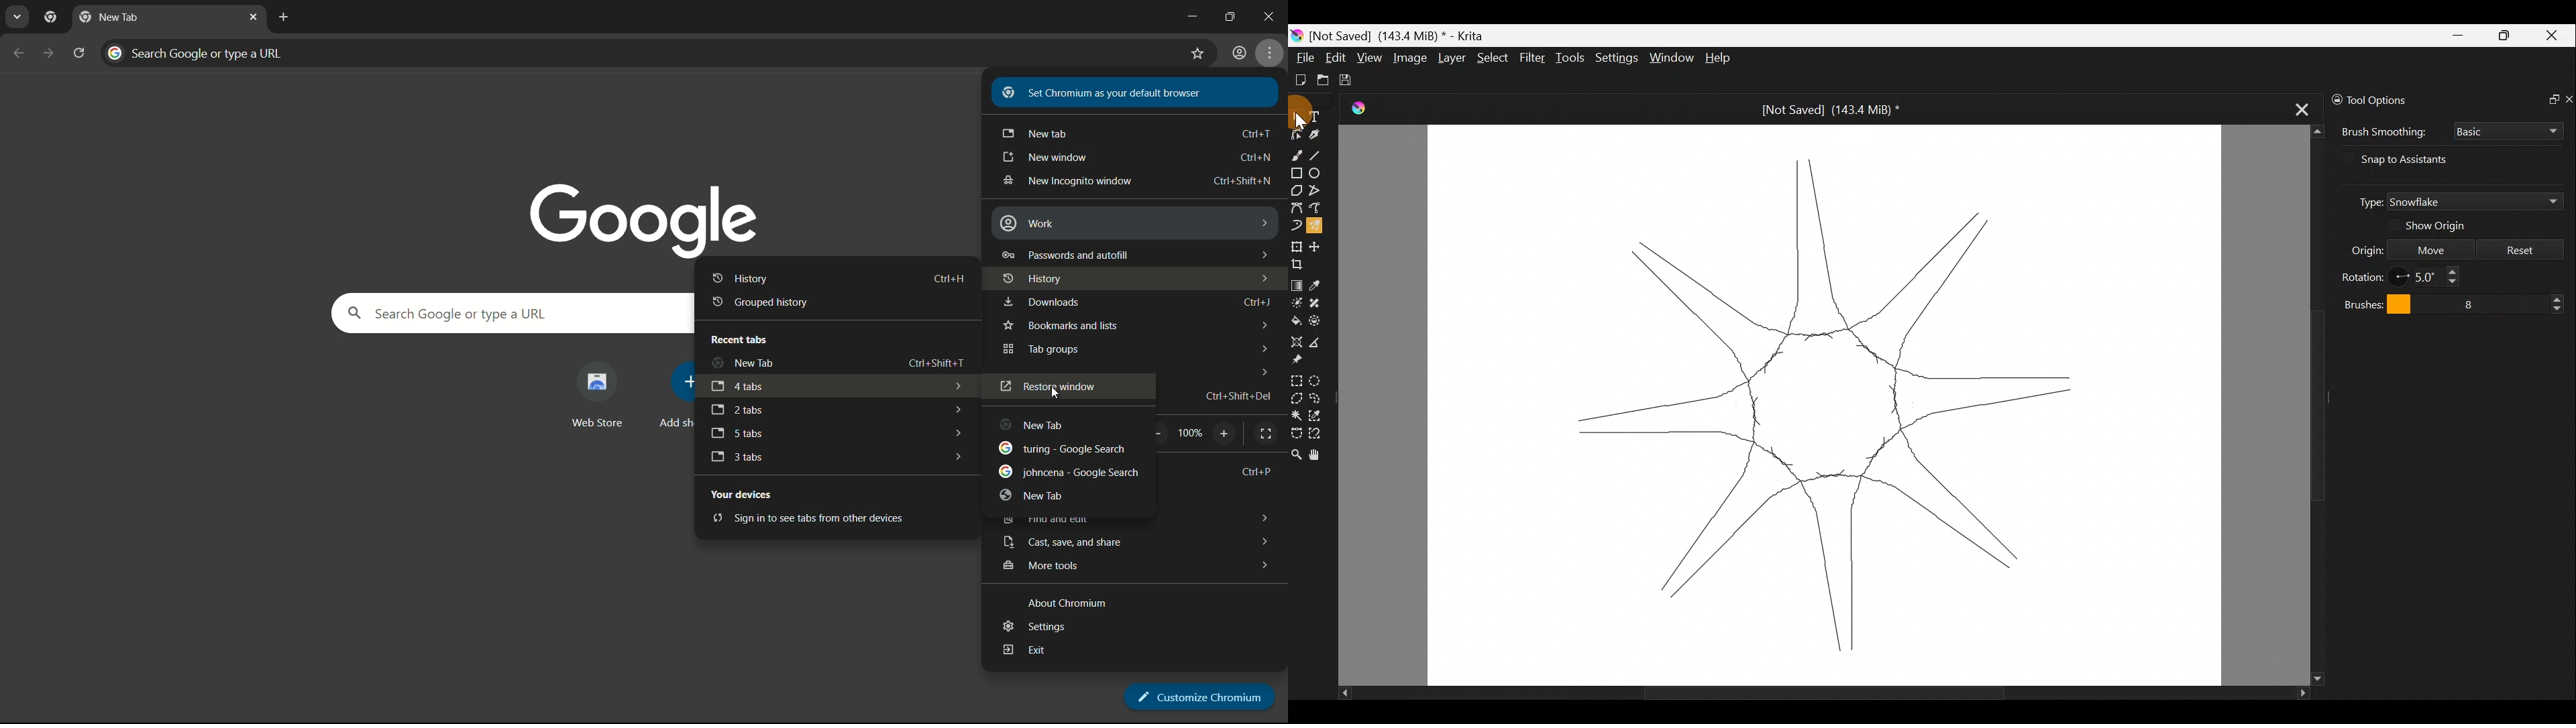 This screenshot has height=728, width=2576. I want to click on dropdown arrows, so click(1260, 251).